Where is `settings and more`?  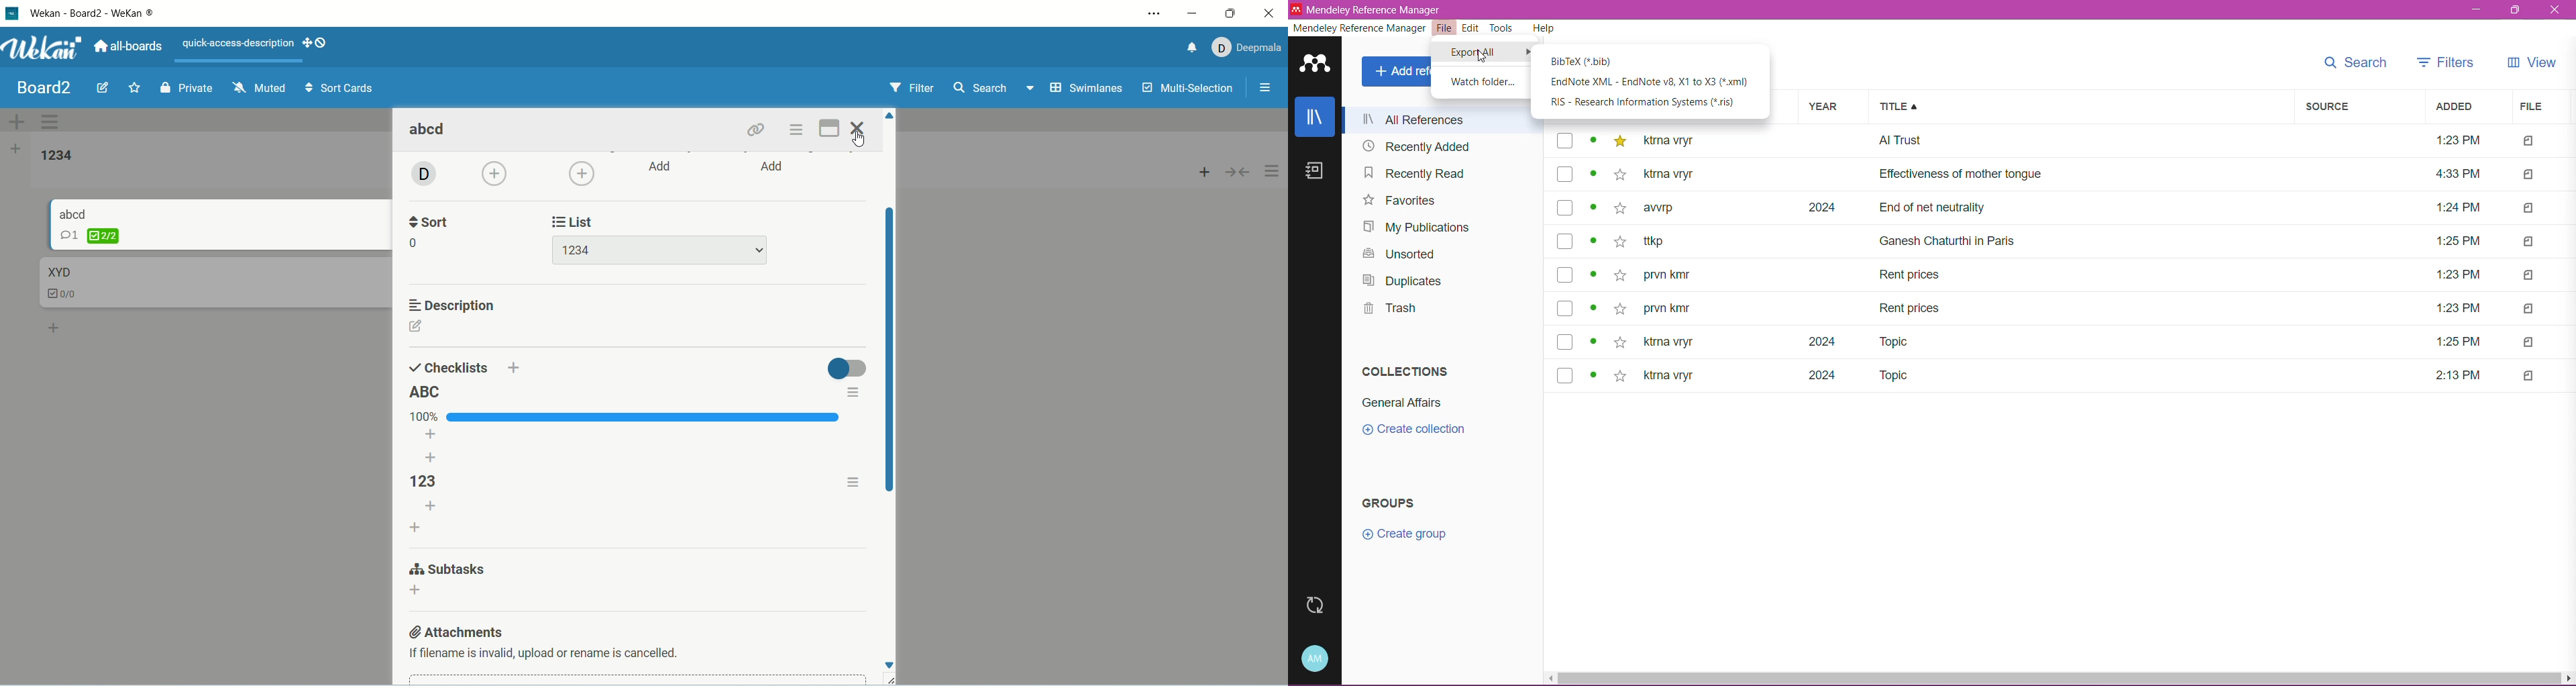 settings and more is located at coordinates (1154, 15).